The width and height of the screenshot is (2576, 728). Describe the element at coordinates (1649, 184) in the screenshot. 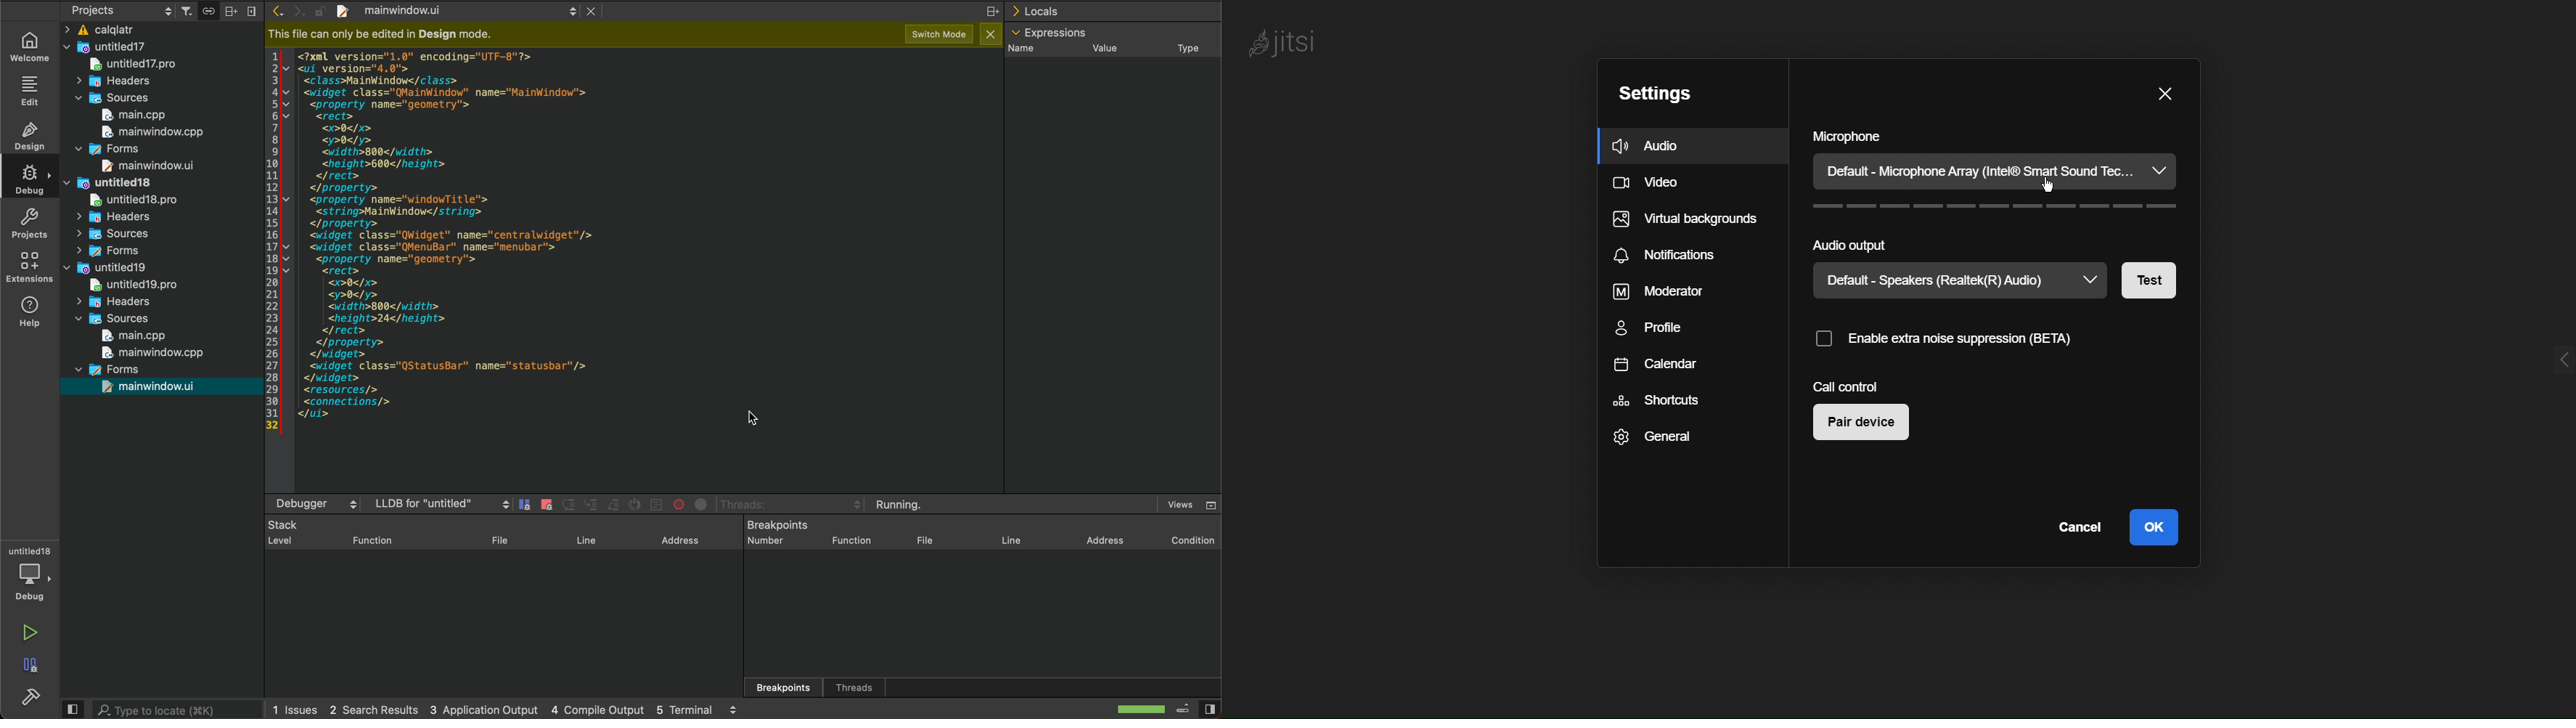

I see `Video` at that location.